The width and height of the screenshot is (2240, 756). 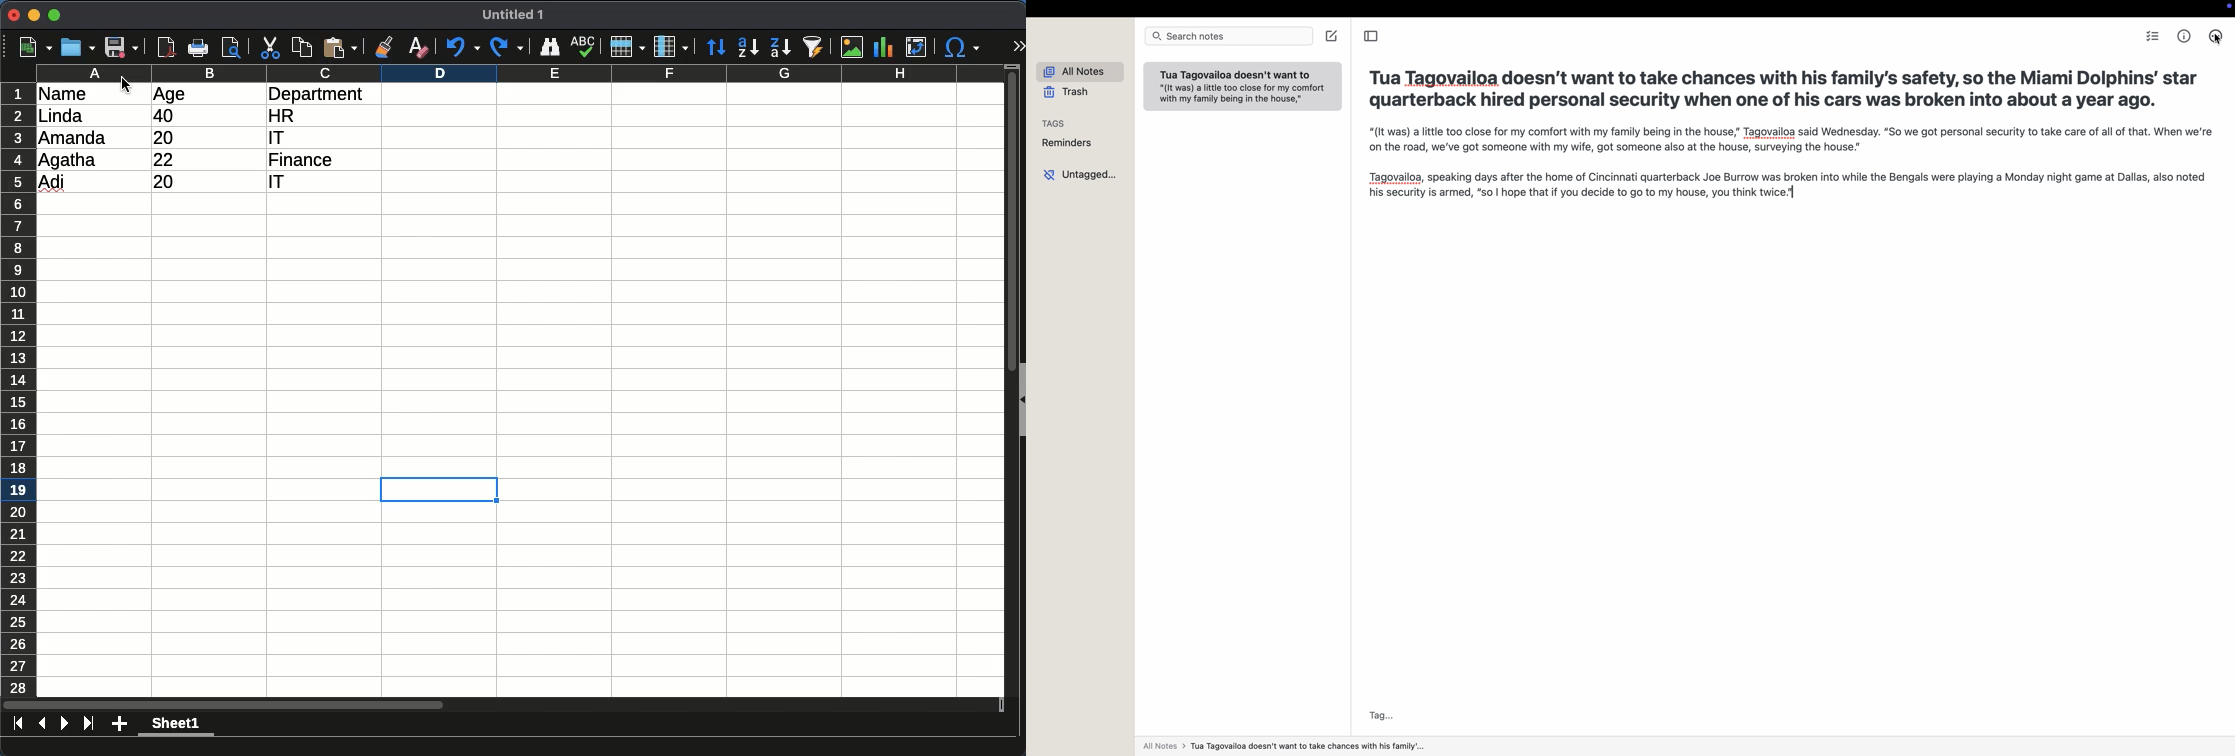 I want to click on paste, so click(x=340, y=47).